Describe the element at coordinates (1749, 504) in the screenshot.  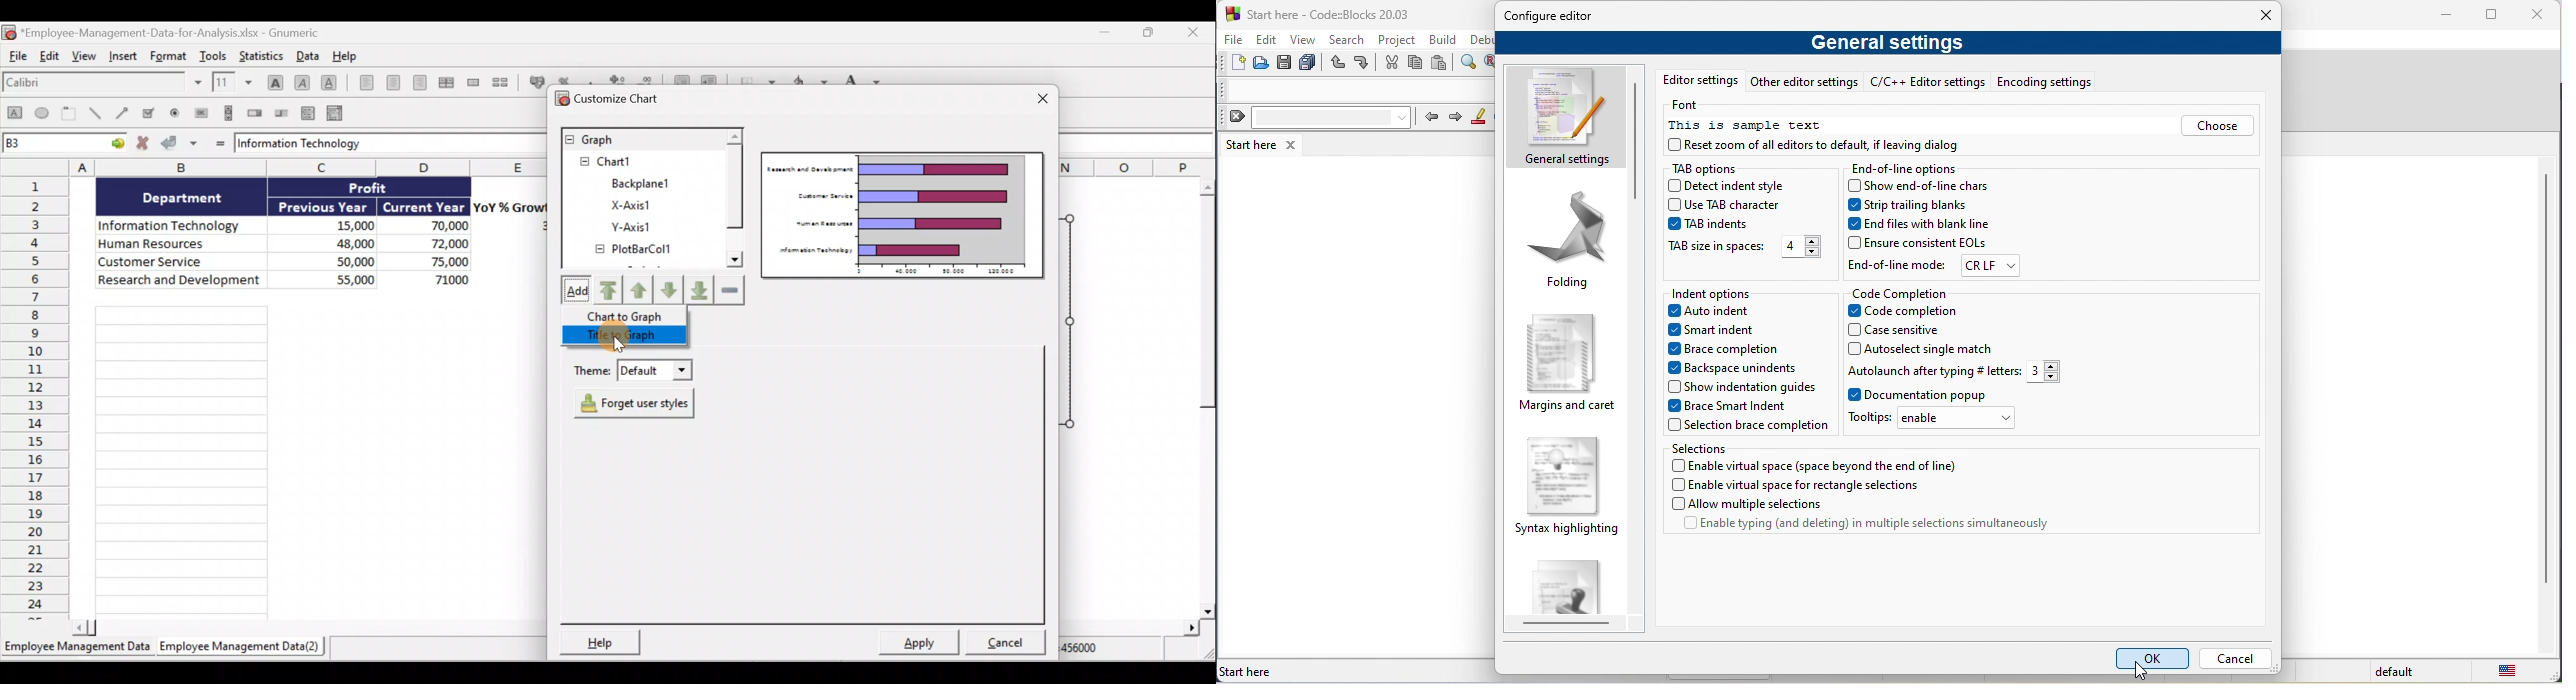
I see `allow multiple selection` at that location.